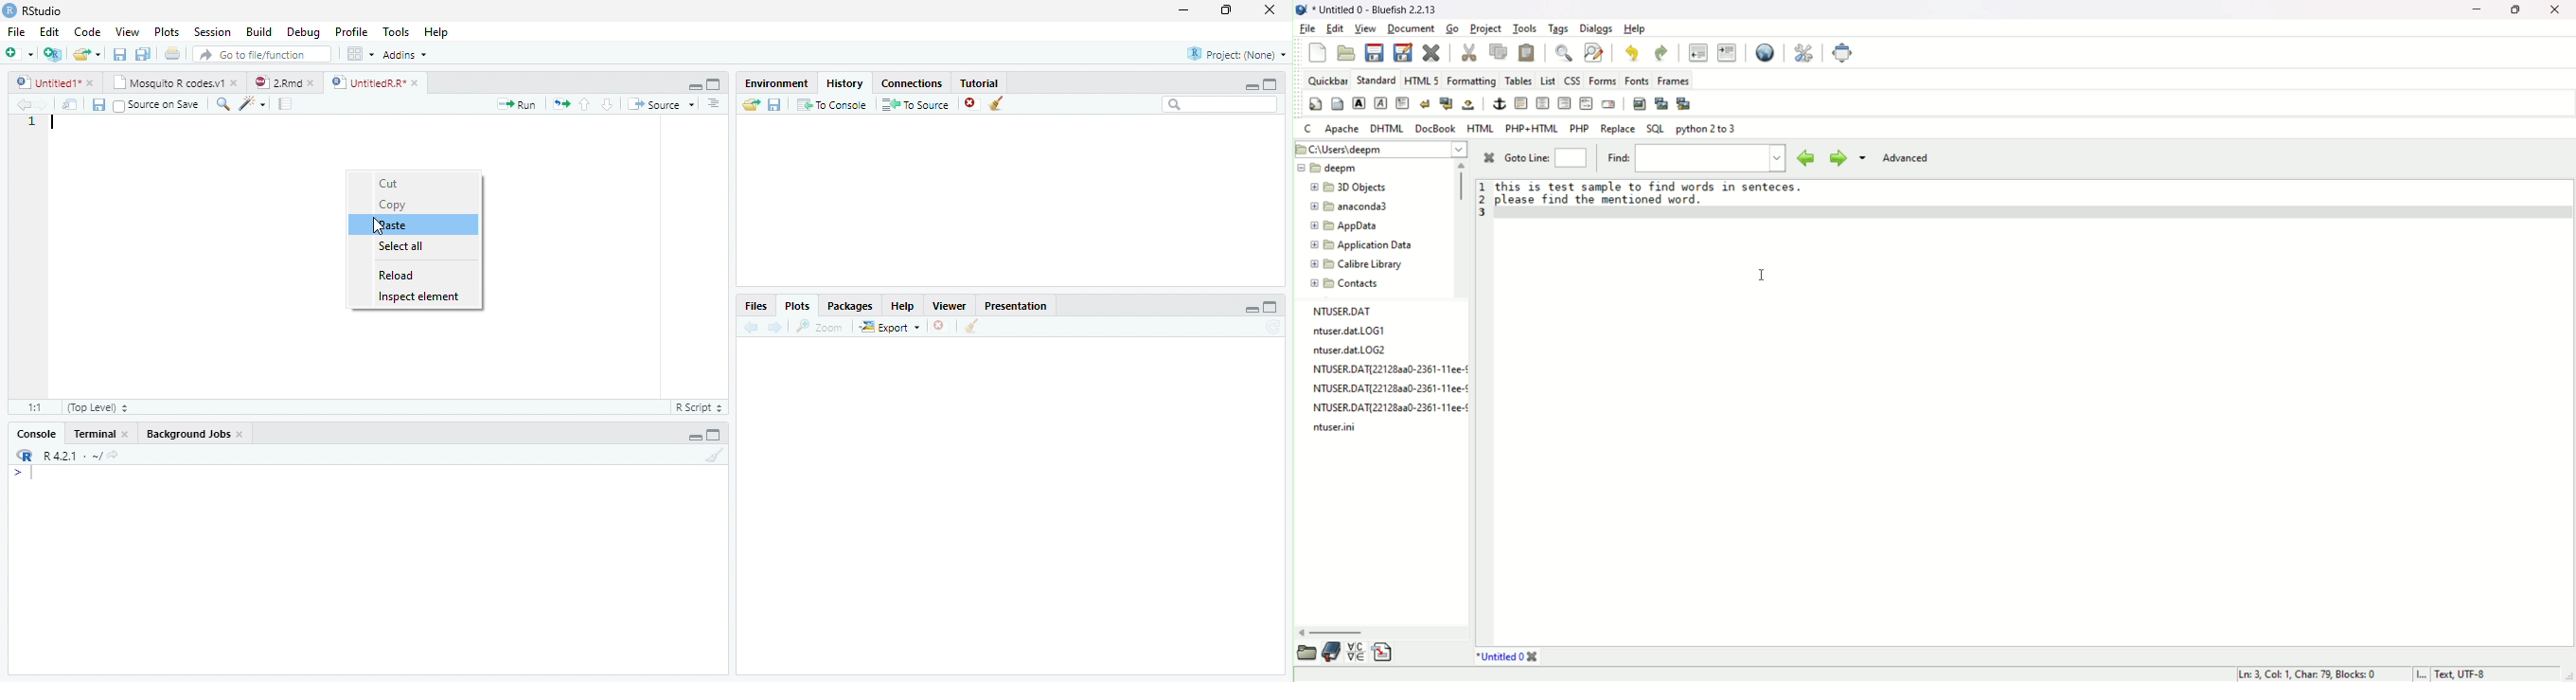  What do you see at coordinates (1327, 78) in the screenshot?
I see `quickbar` at bounding box center [1327, 78].